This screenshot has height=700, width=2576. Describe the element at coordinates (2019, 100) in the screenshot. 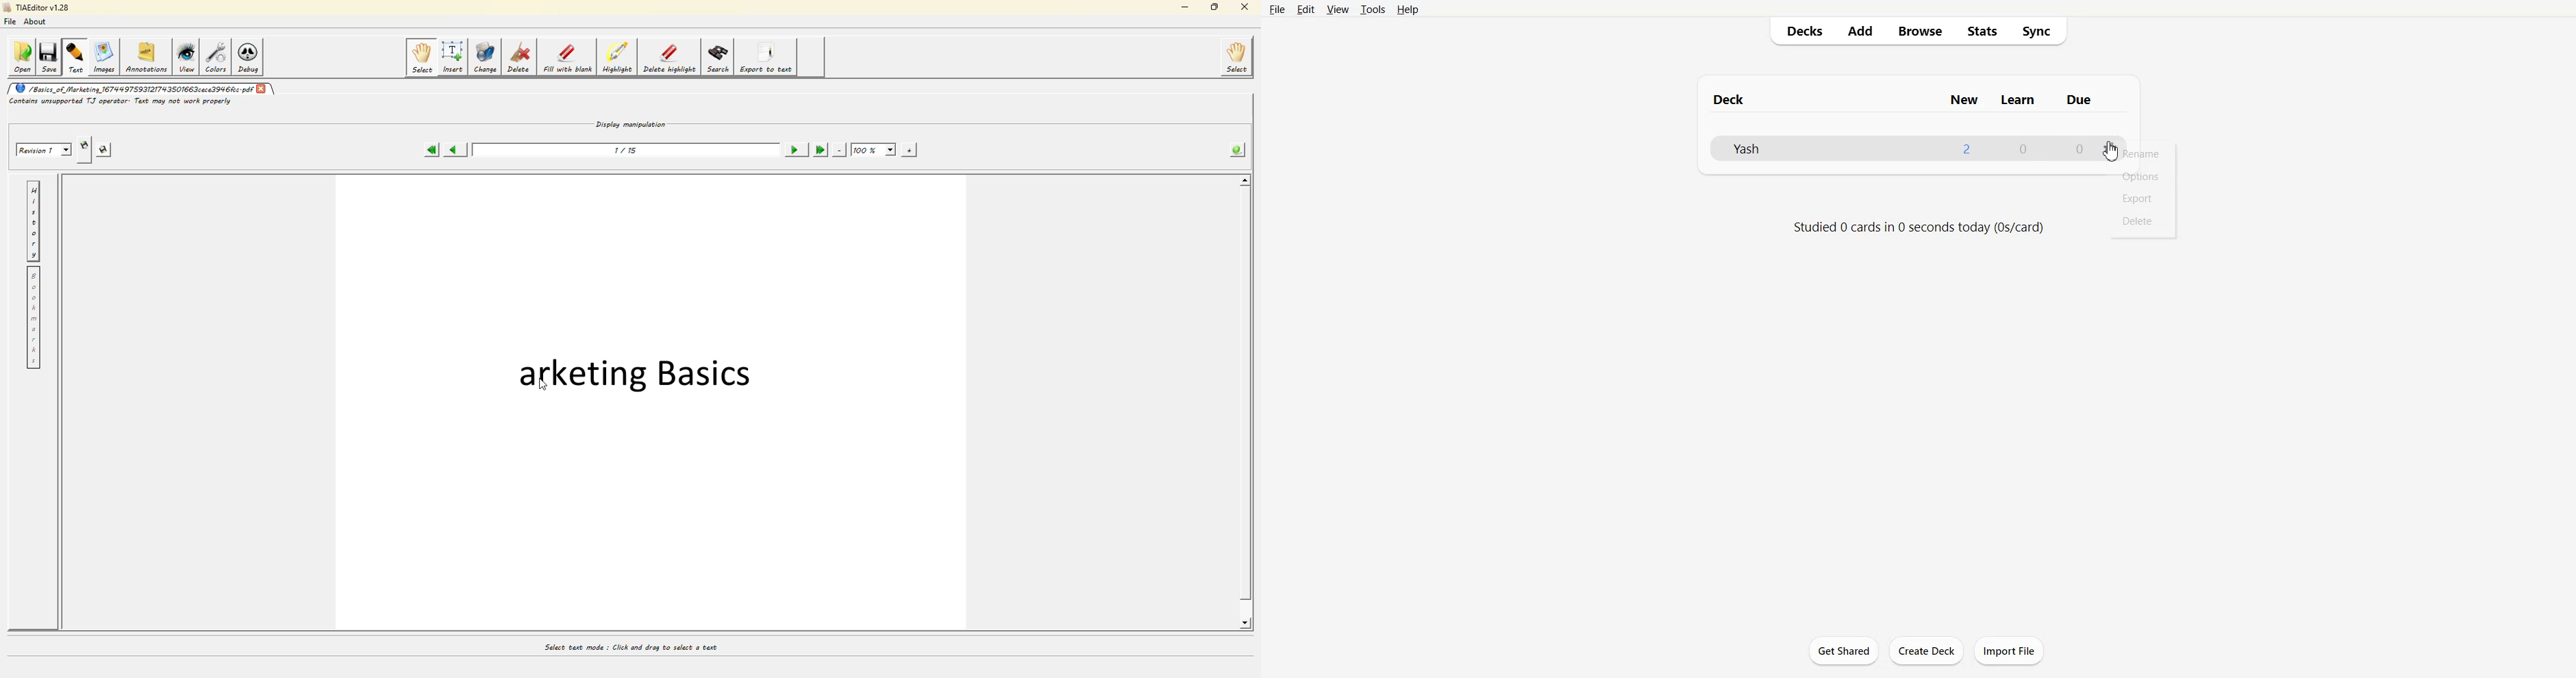

I see `learn ` at that location.